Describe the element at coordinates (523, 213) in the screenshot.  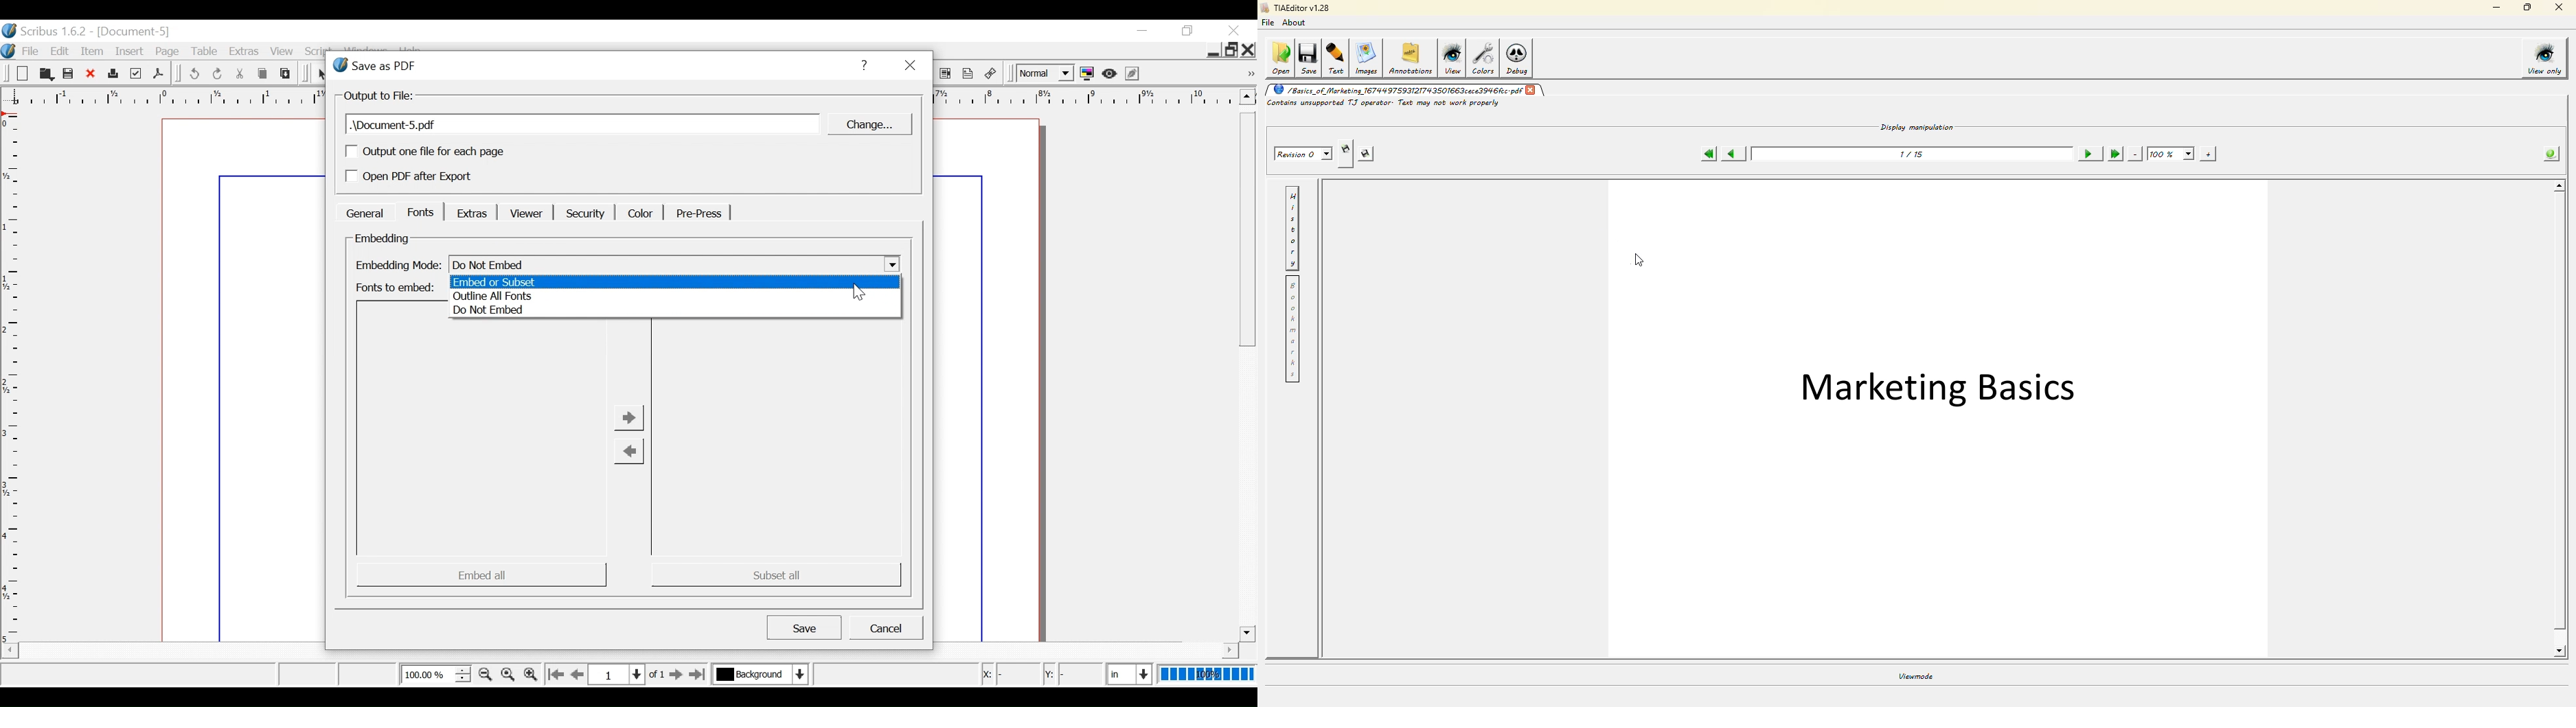
I see `Viewer` at that location.